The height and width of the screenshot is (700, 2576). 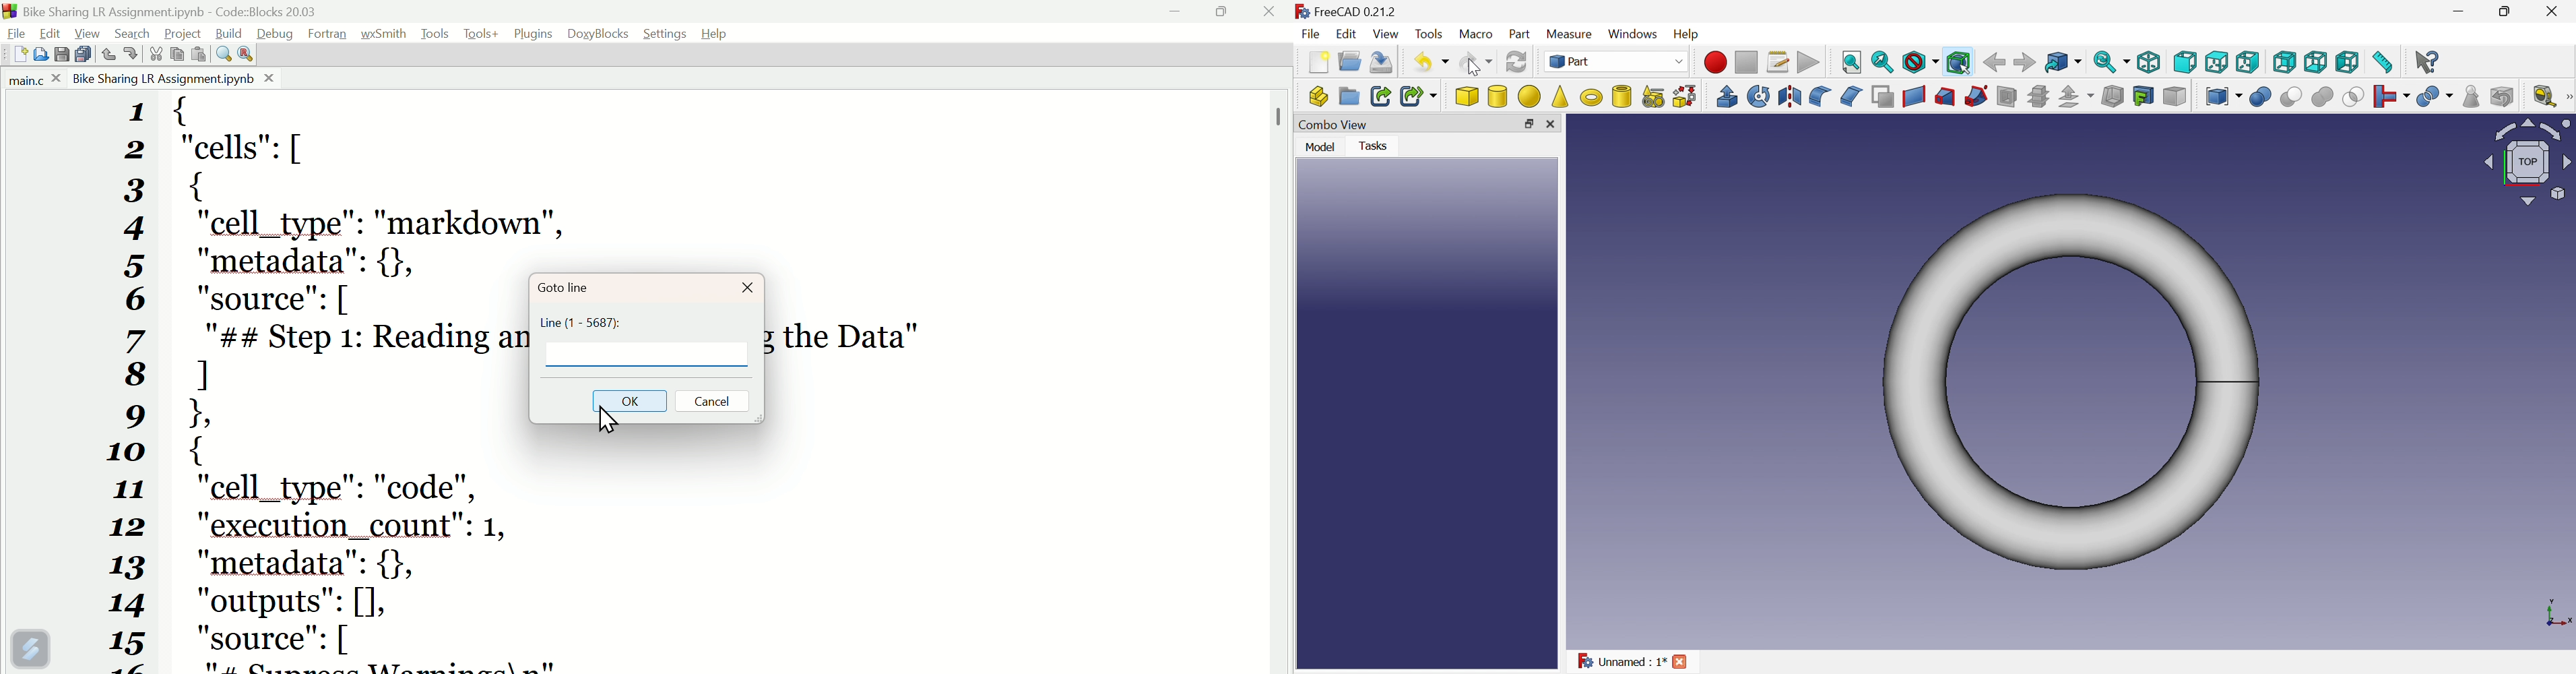 What do you see at coordinates (2260, 99) in the screenshot?
I see `Boolean` at bounding box center [2260, 99].